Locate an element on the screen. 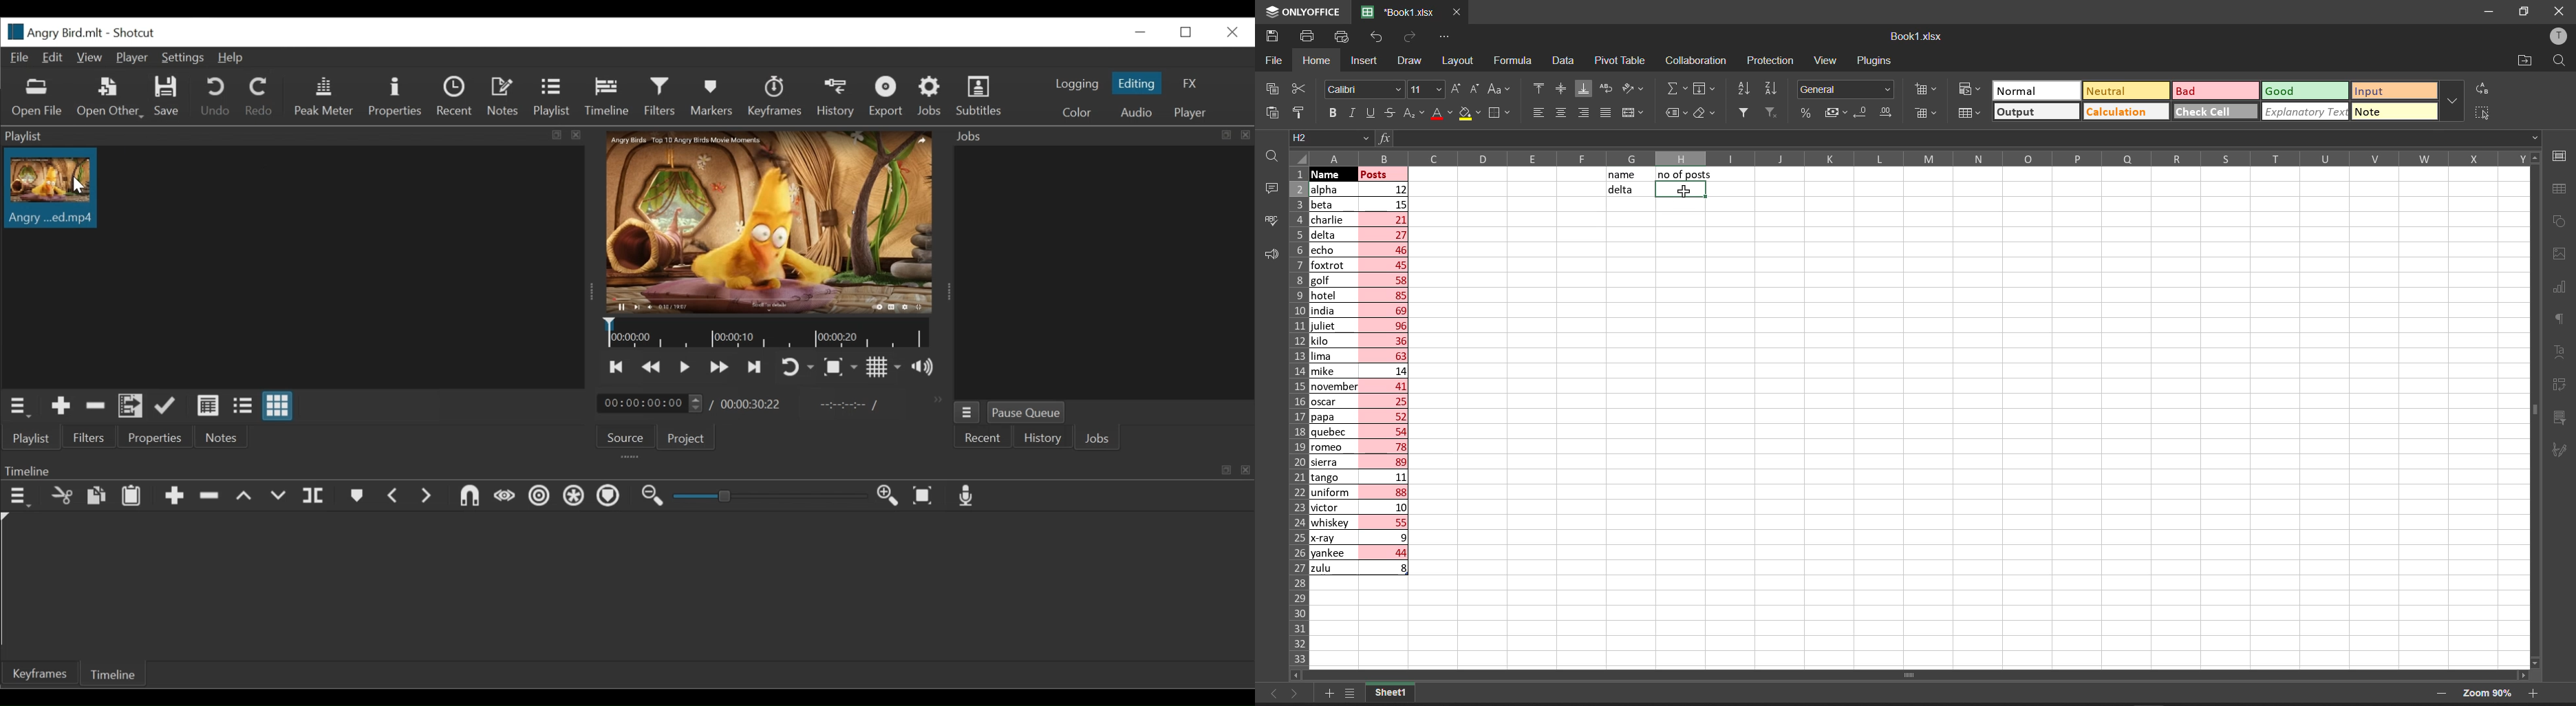 The width and height of the screenshot is (2576, 728). Color is located at coordinates (1076, 112).